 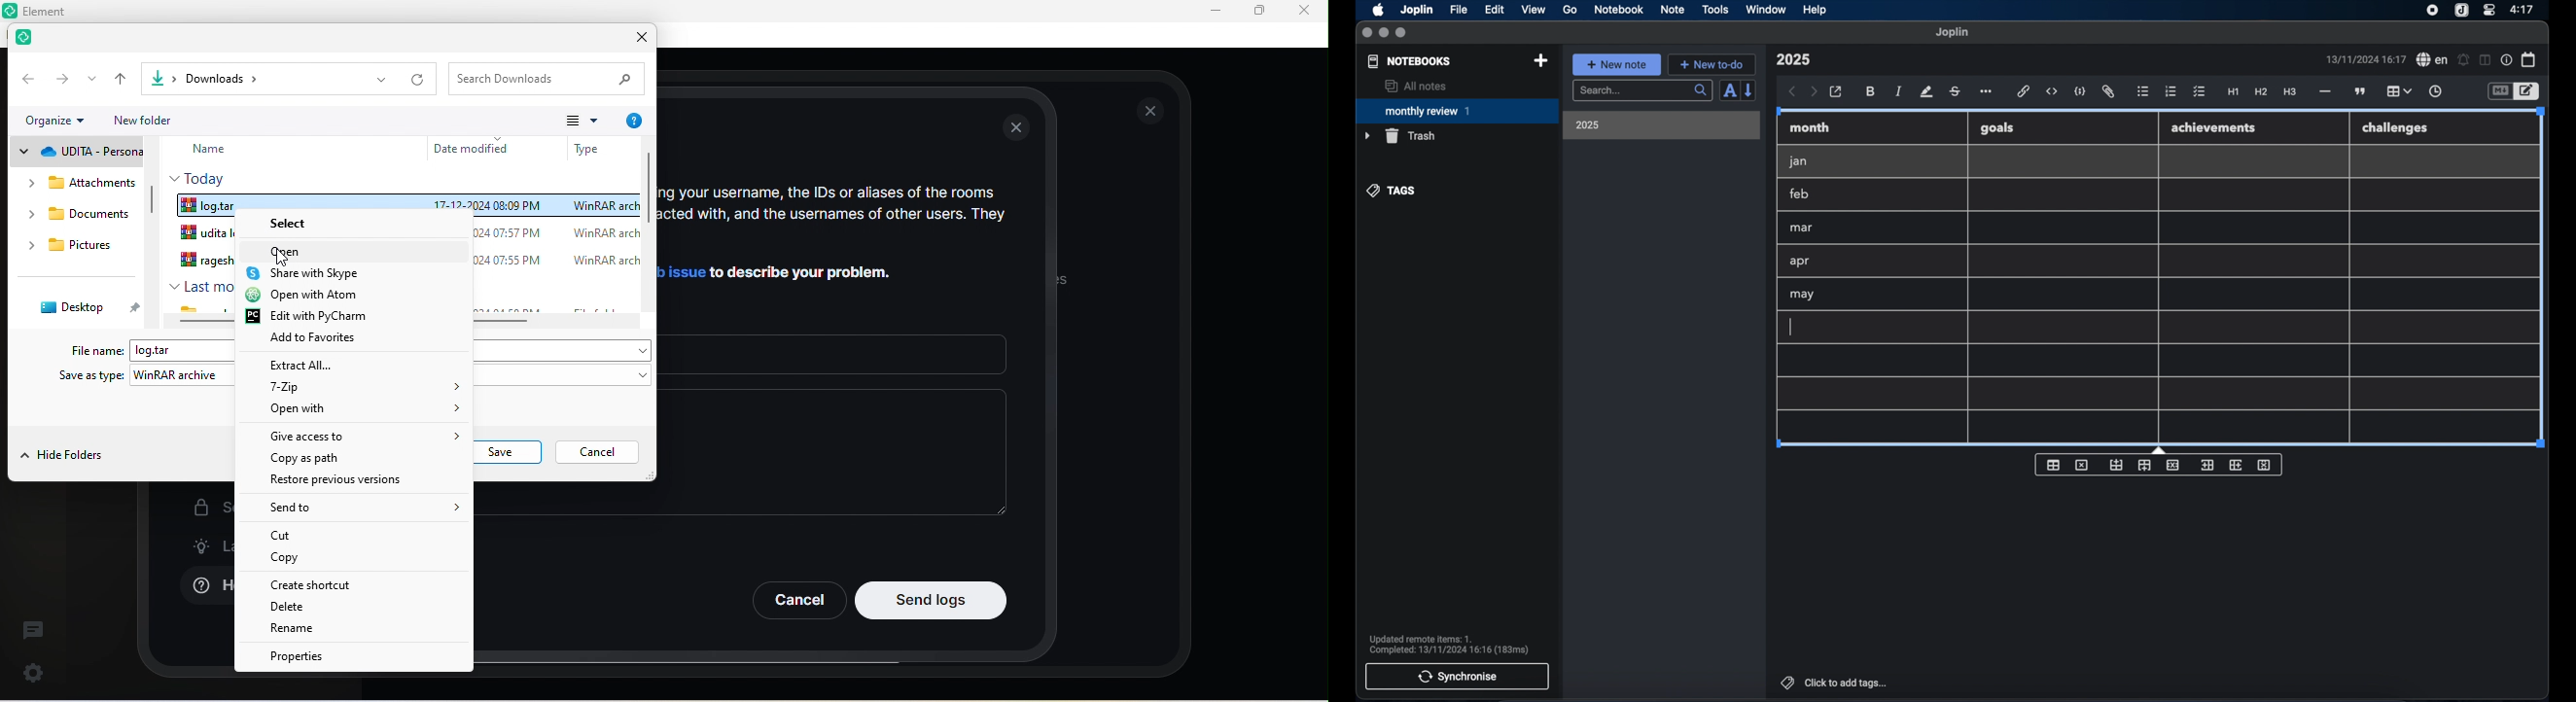 What do you see at coordinates (1616, 64) in the screenshot?
I see `new note` at bounding box center [1616, 64].